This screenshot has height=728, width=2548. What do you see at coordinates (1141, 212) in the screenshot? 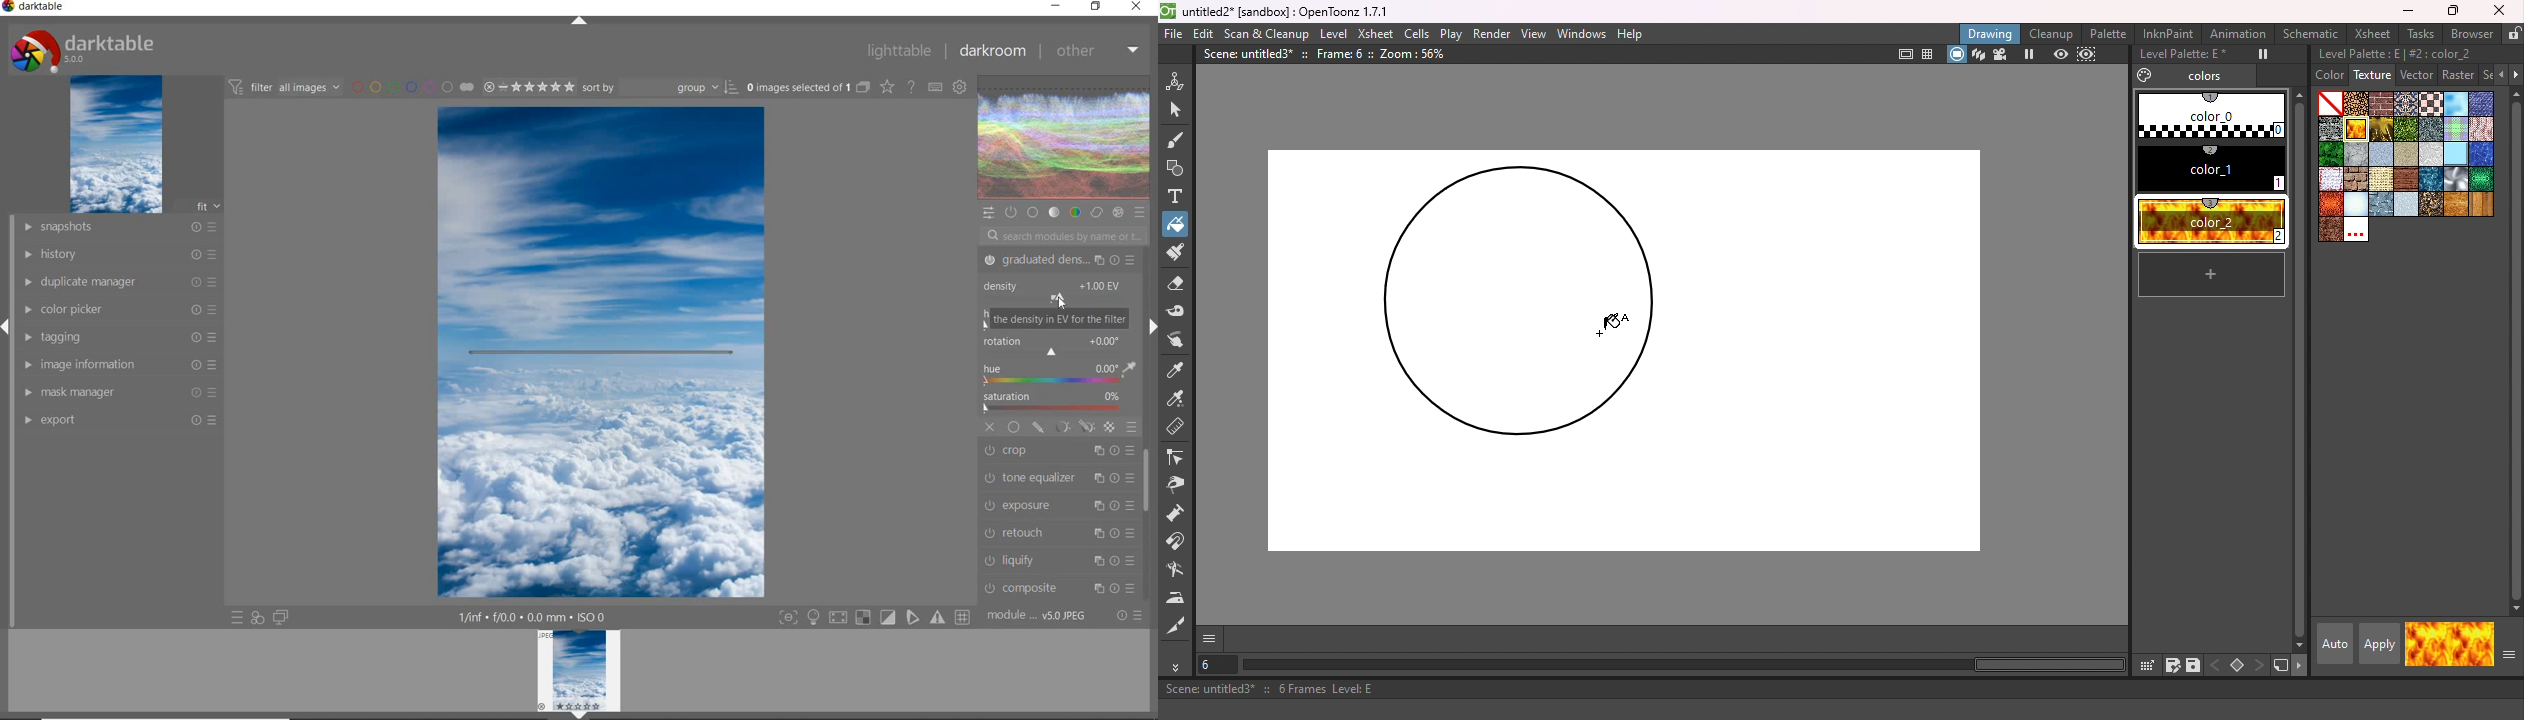
I see `PRESET` at bounding box center [1141, 212].